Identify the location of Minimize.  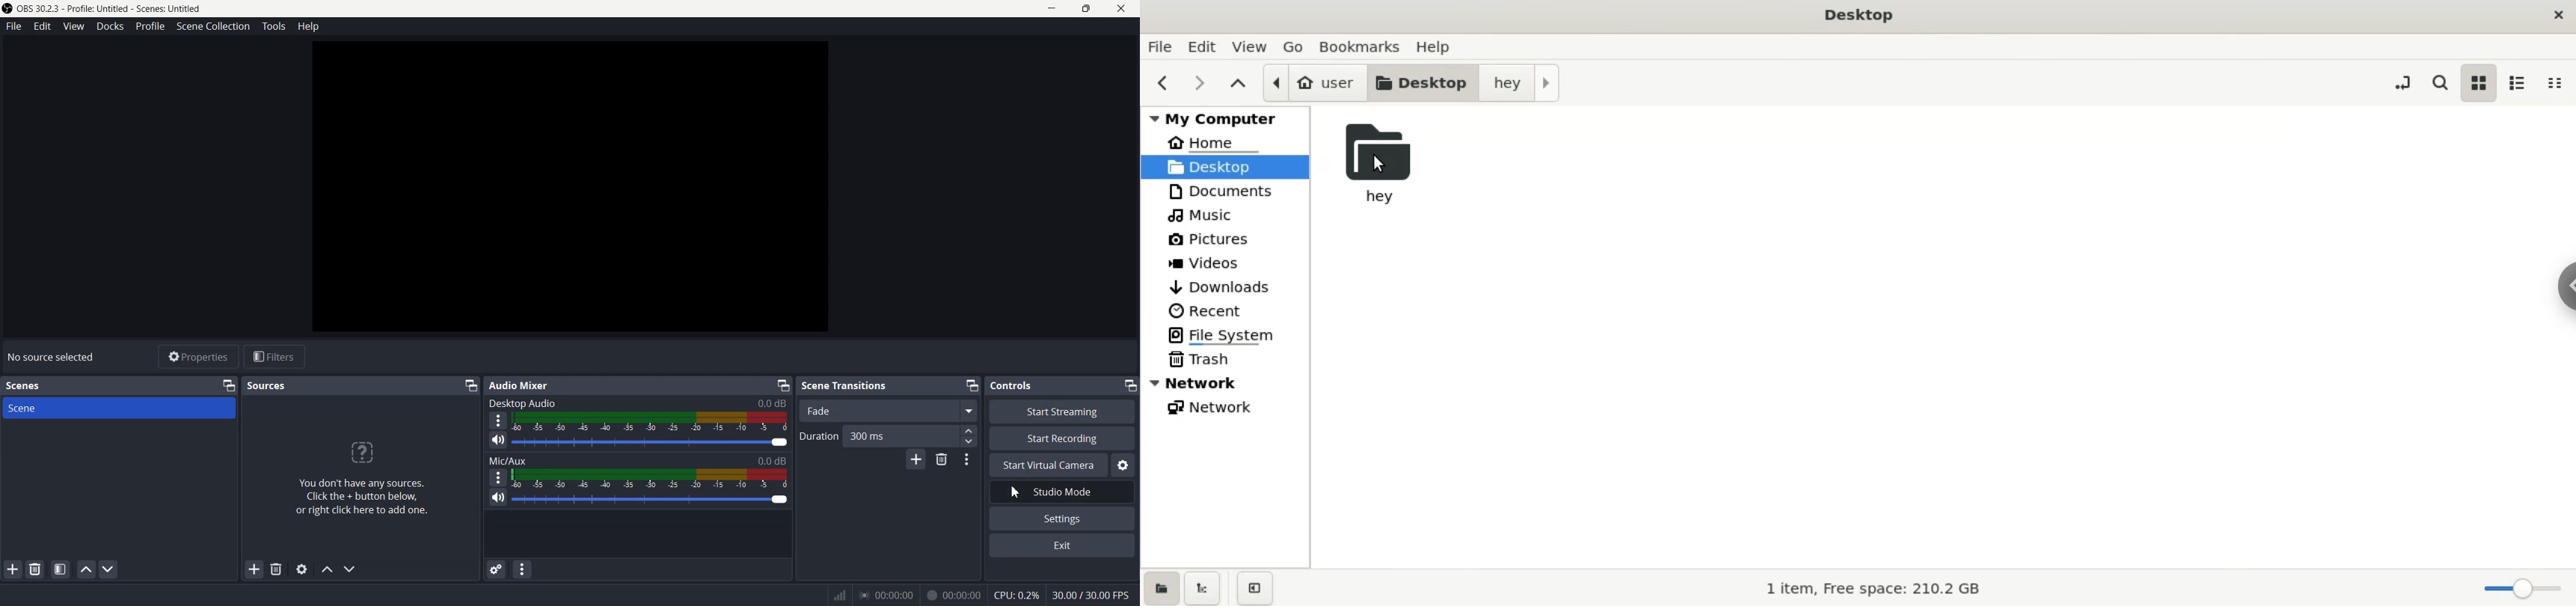
(469, 386).